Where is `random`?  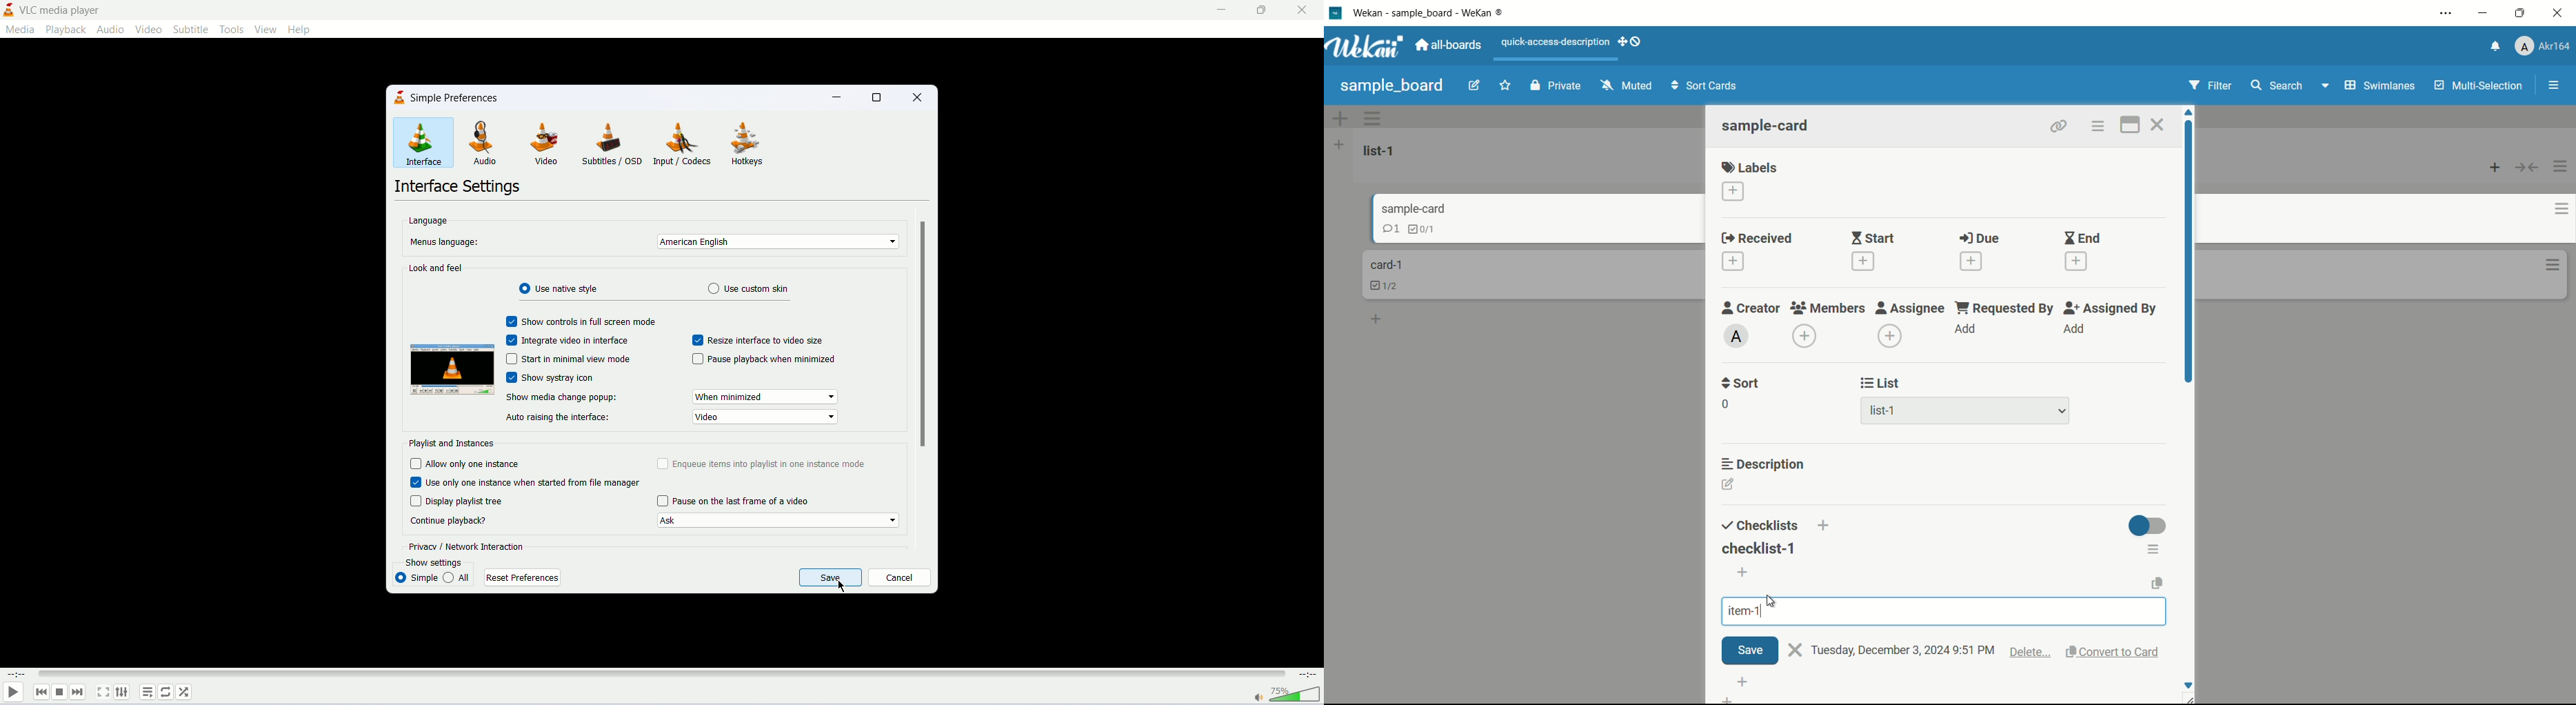 random is located at coordinates (185, 693).